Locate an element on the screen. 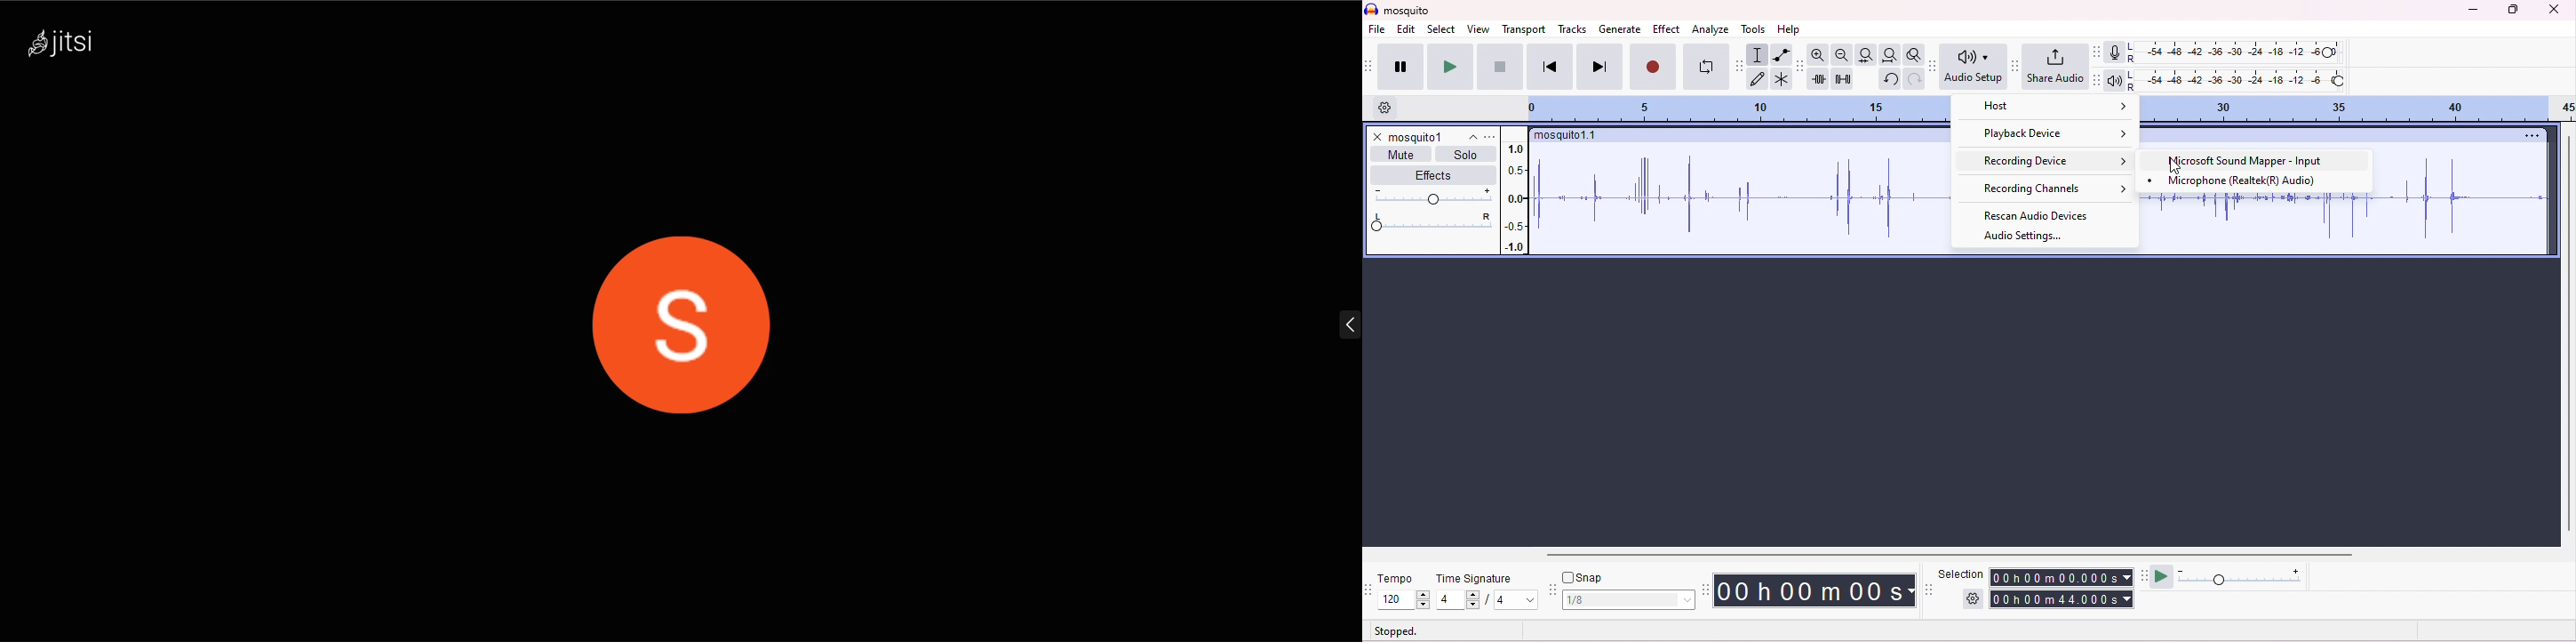  horizontal scroll bar is located at coordinates (1950, 555).